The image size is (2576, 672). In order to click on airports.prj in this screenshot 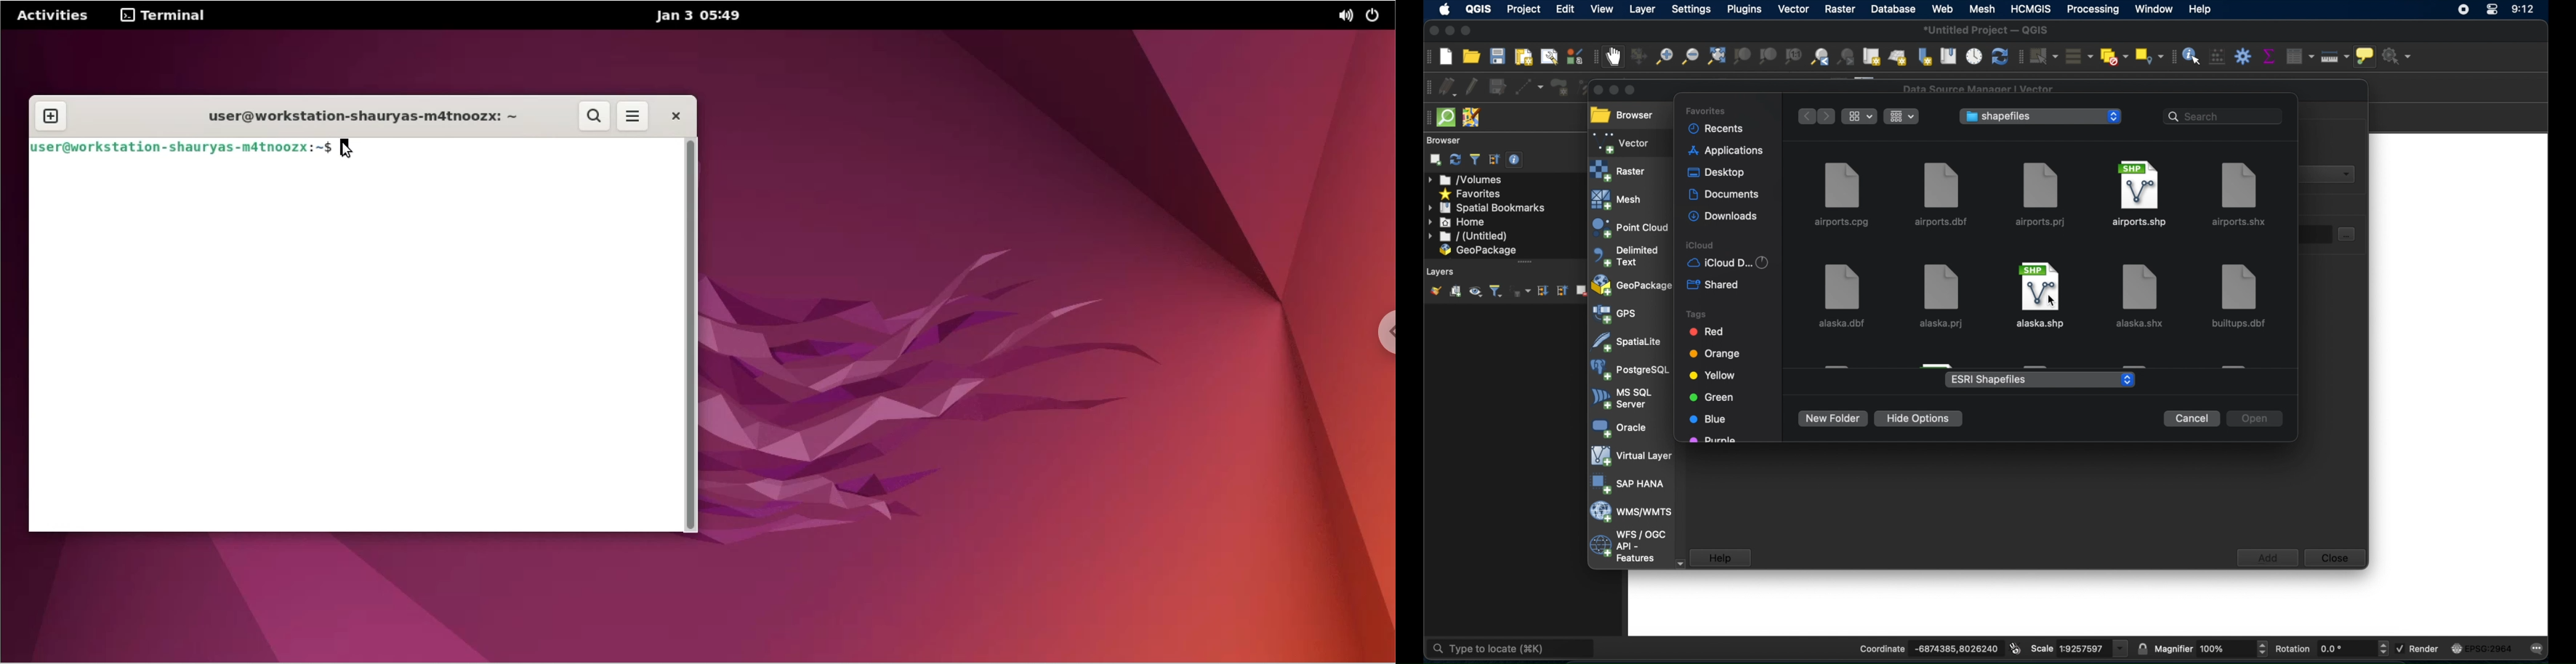, I will do `click(2041, 195)`.